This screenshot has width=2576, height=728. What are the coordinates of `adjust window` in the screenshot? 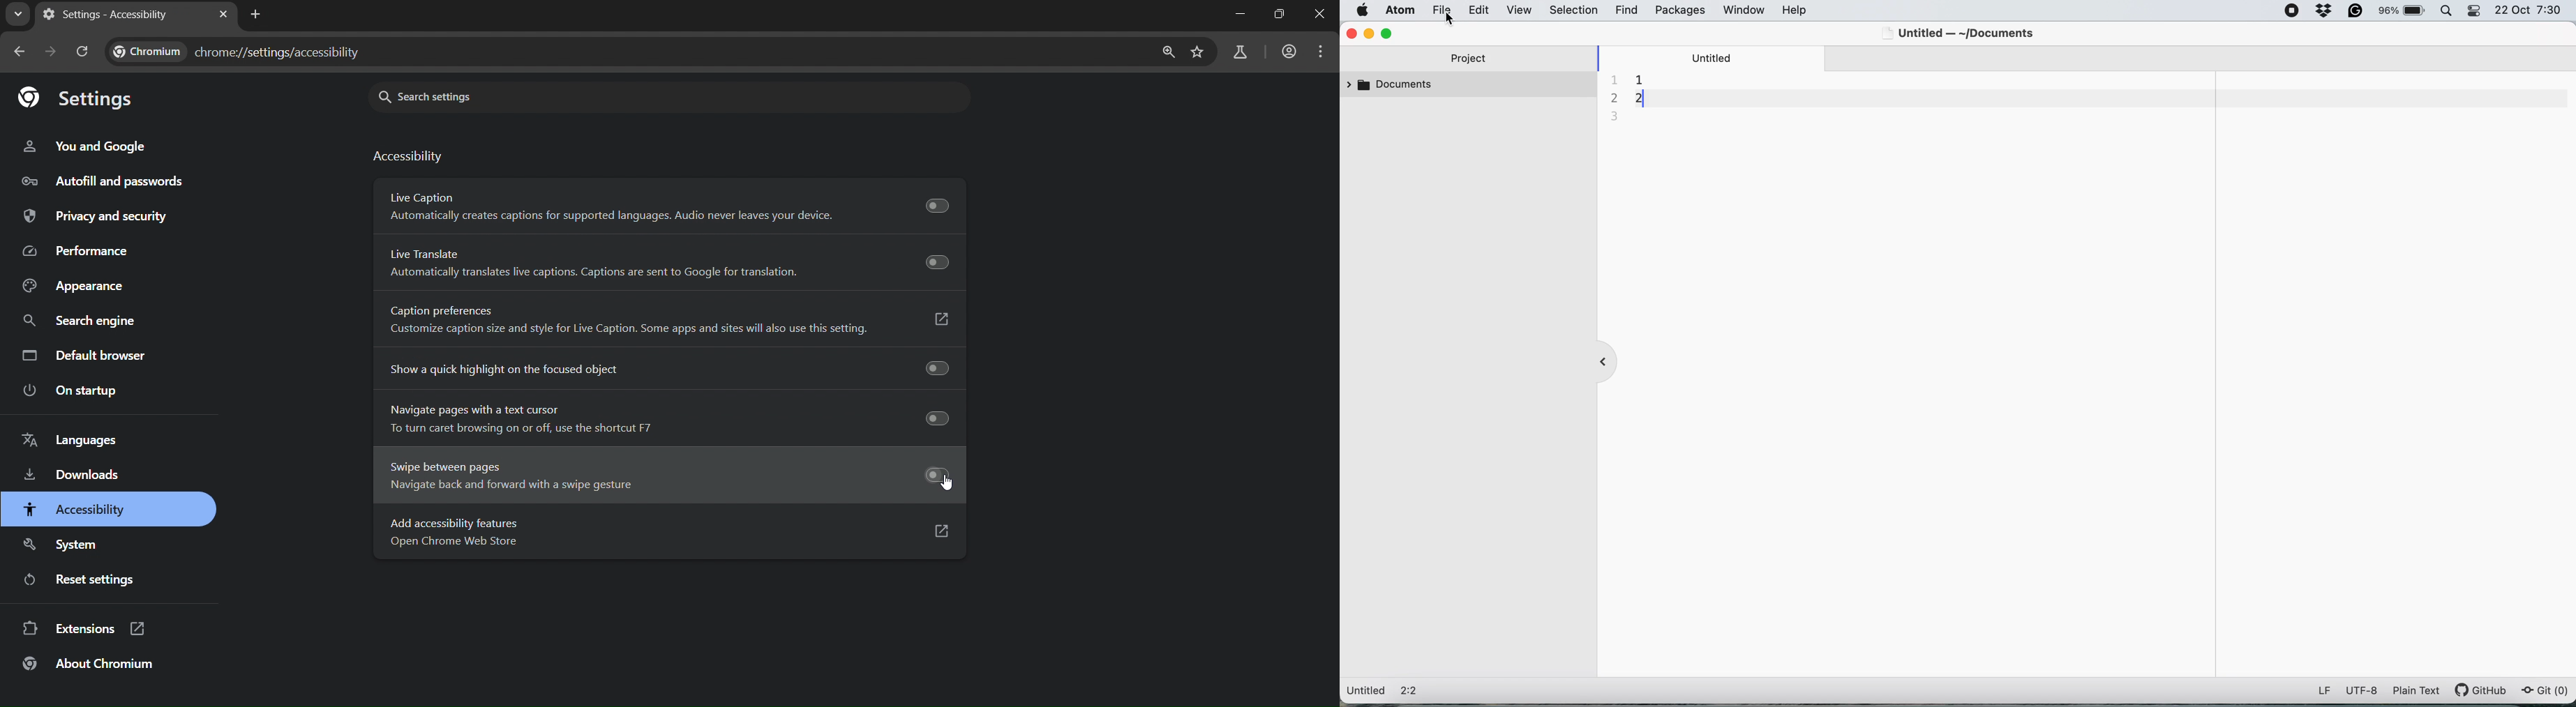 It's located at (1273, 18).